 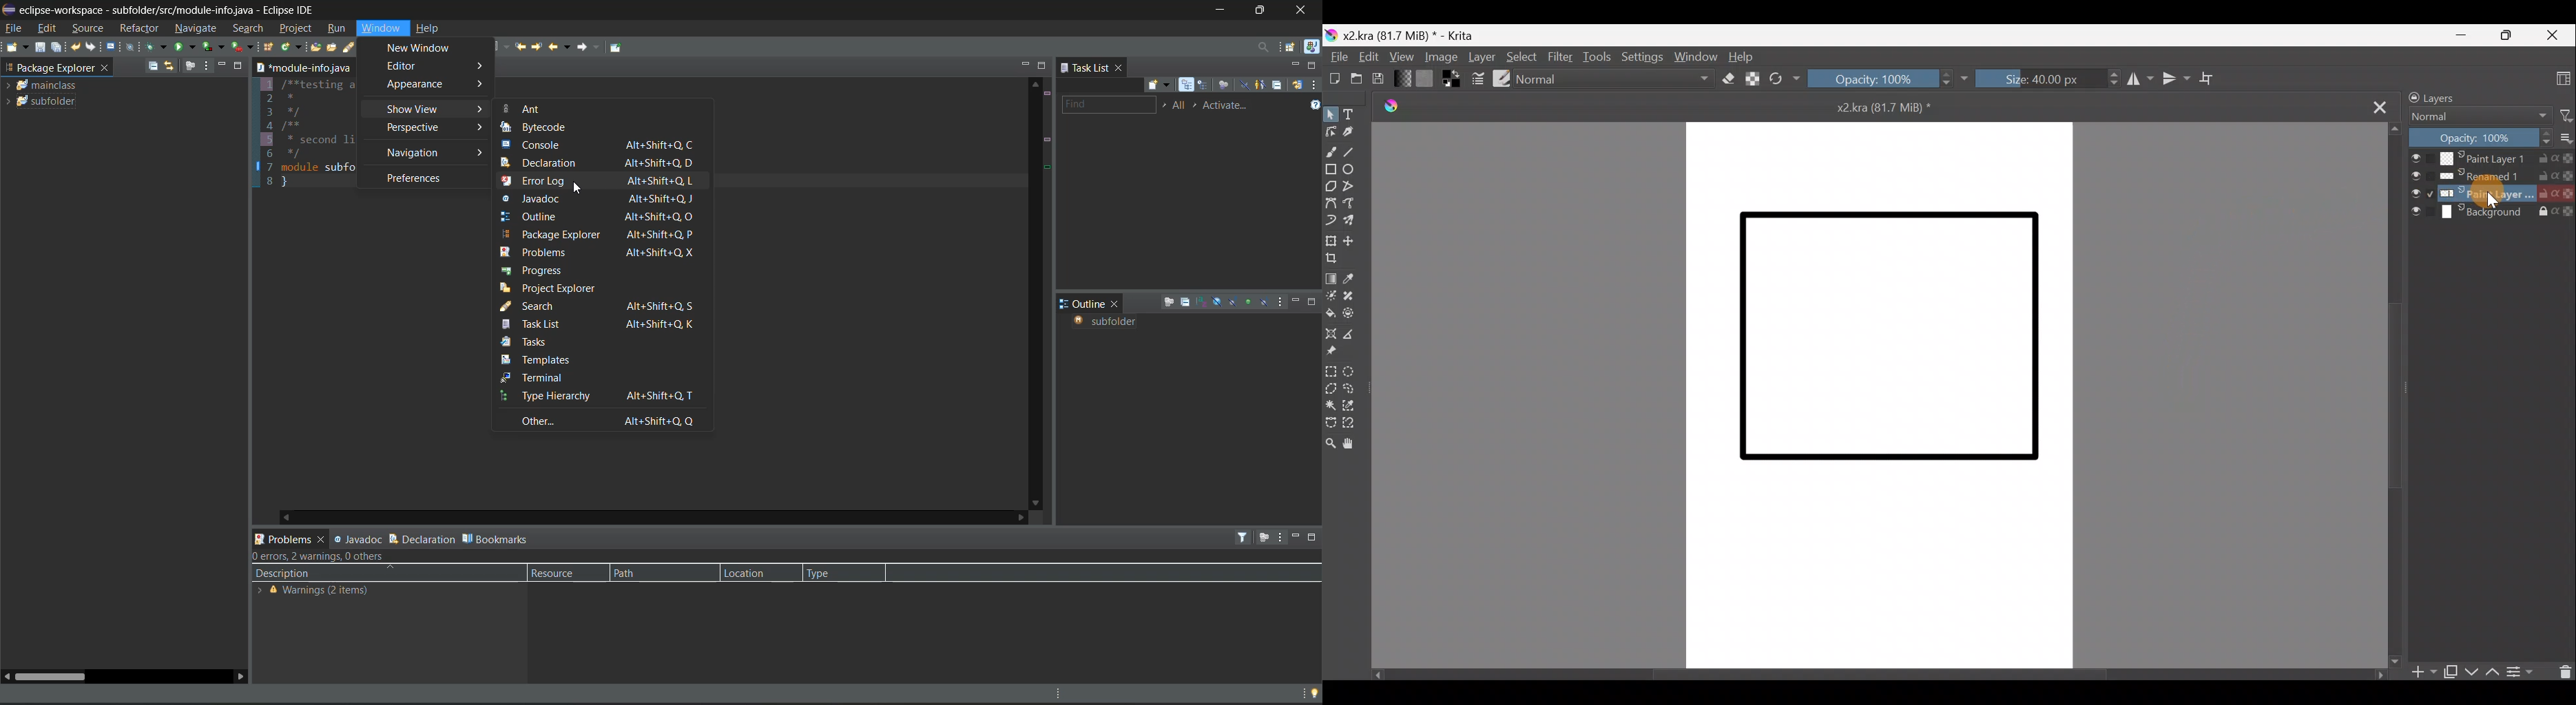 I want to click on close, so click(x=1306, y=10).